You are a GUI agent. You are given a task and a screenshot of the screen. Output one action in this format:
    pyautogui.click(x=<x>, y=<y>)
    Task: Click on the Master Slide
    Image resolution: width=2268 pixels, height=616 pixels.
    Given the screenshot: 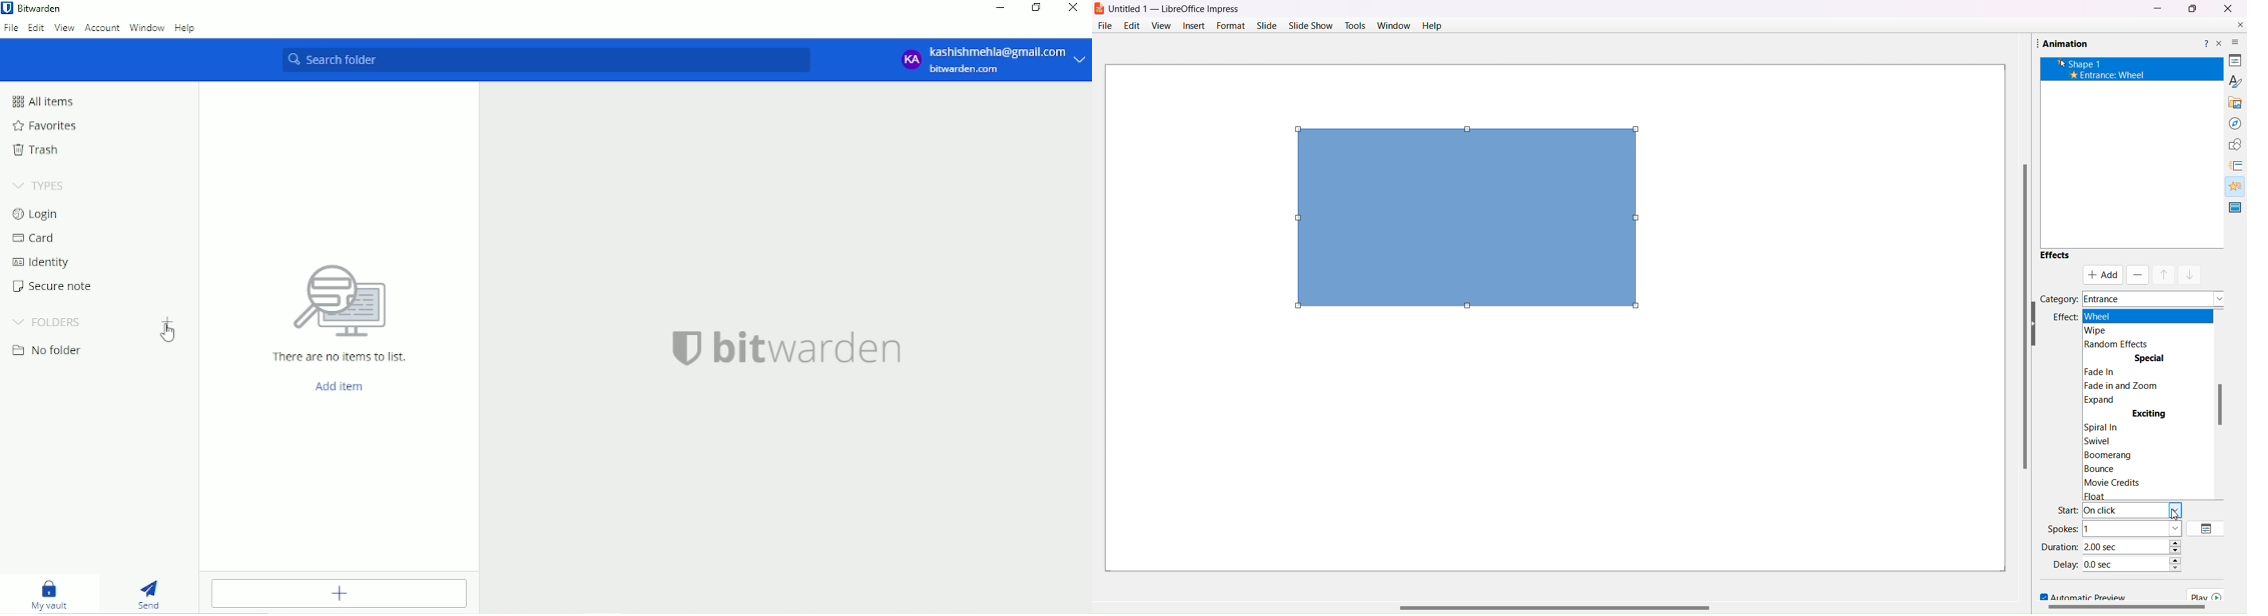 What is the action you would take?
    pyautogui.click(x=2236, y=207)
    